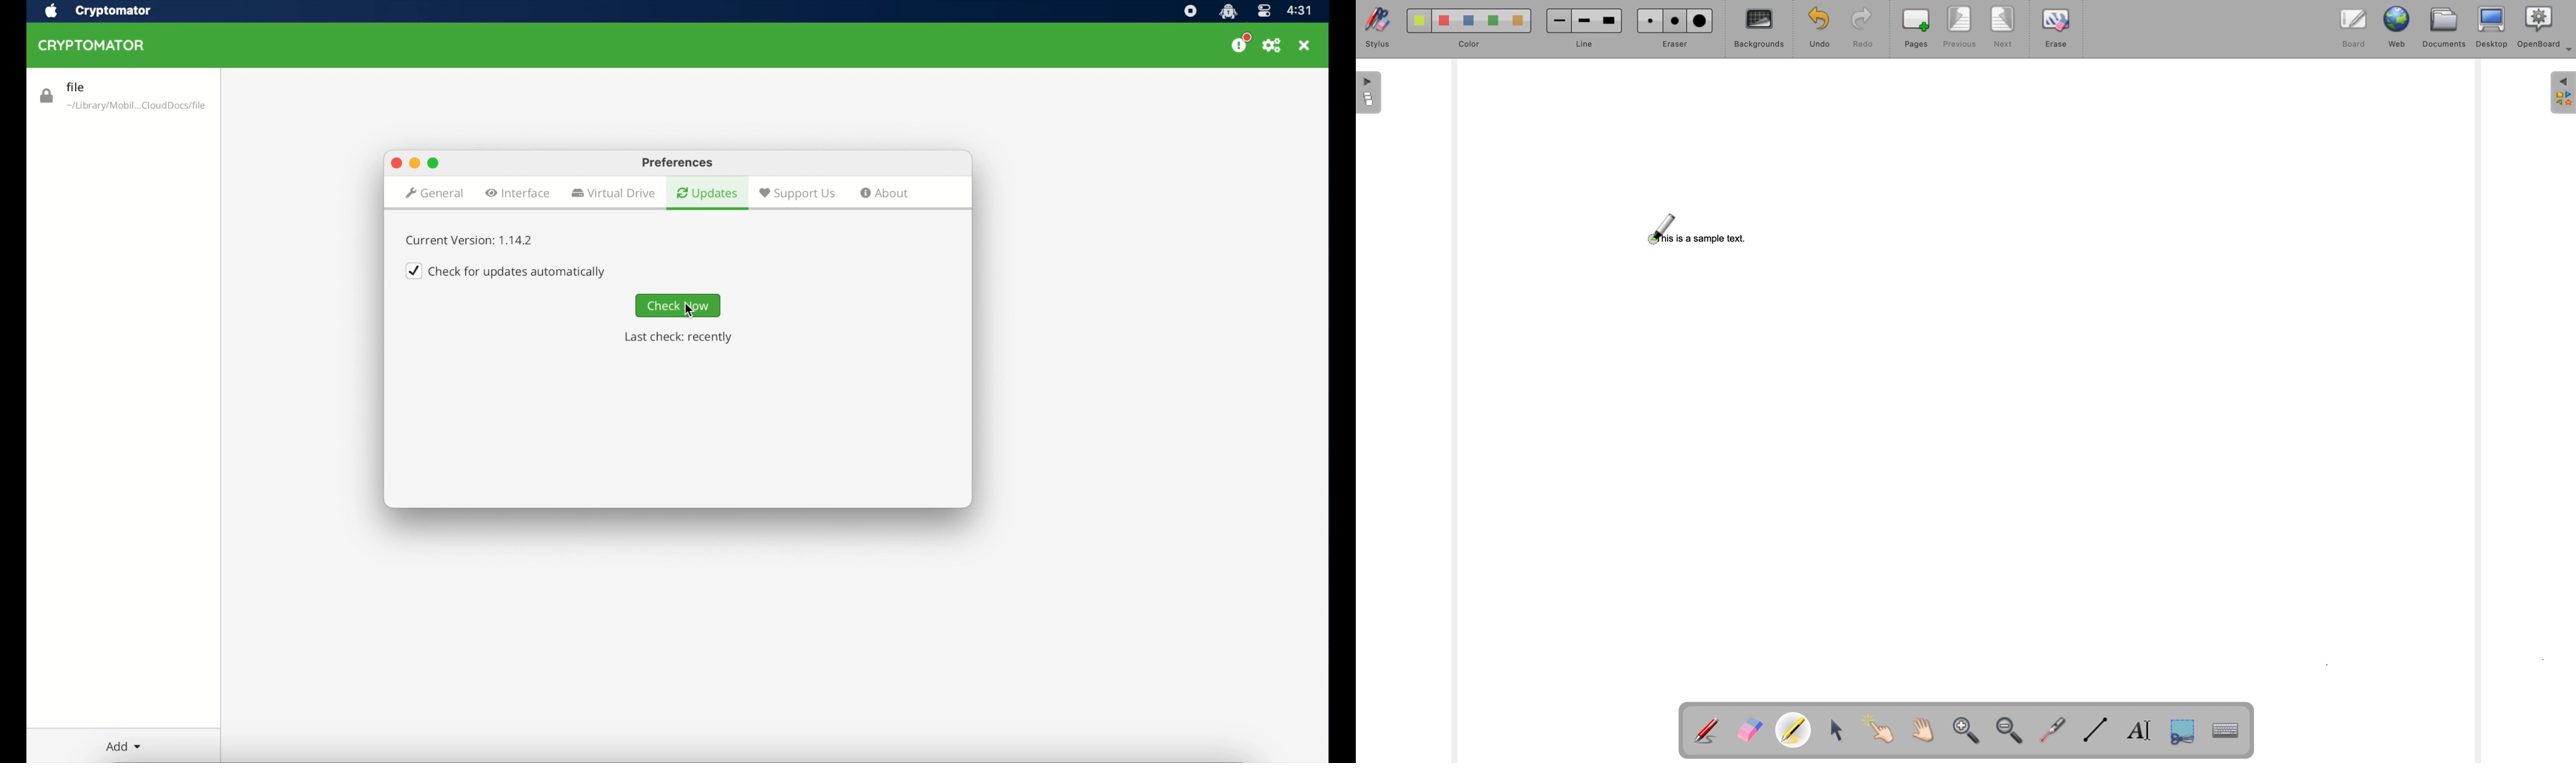  What do you see at coordinates (1649, 21) in the screenshot?
I see `Small eraser` at bounding box center [1649, 21].